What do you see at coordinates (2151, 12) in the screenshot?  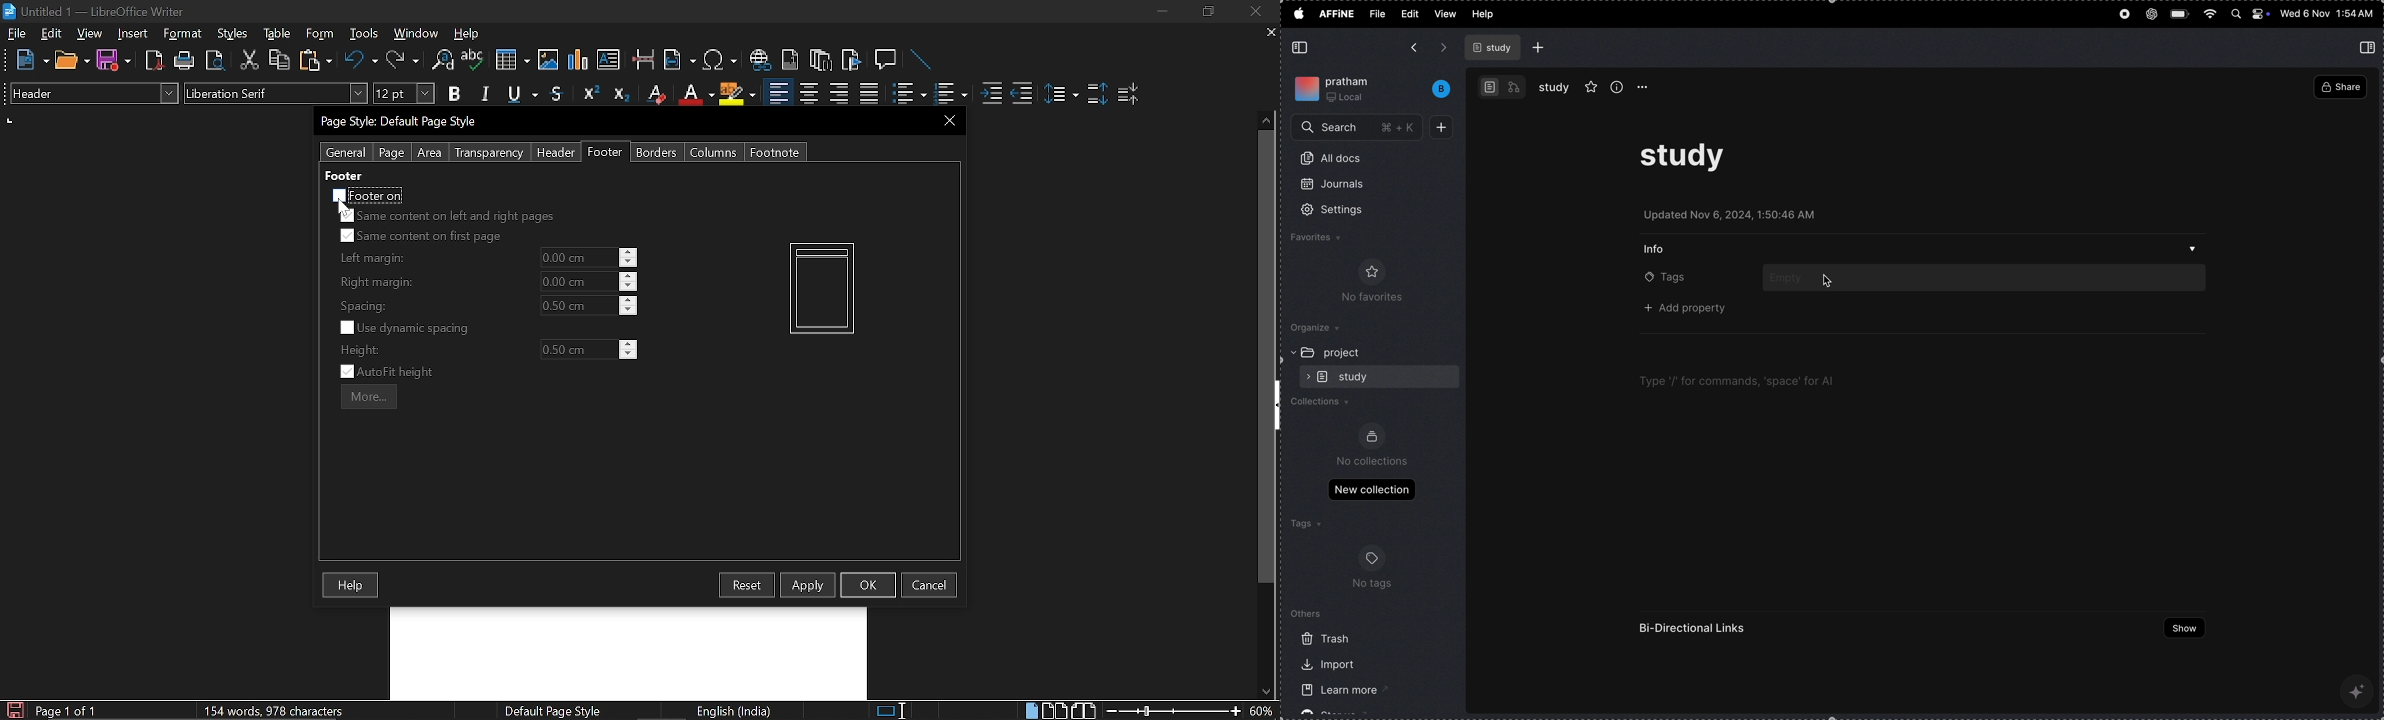 I see `chat gpt` at bounding box center [2151, 12].